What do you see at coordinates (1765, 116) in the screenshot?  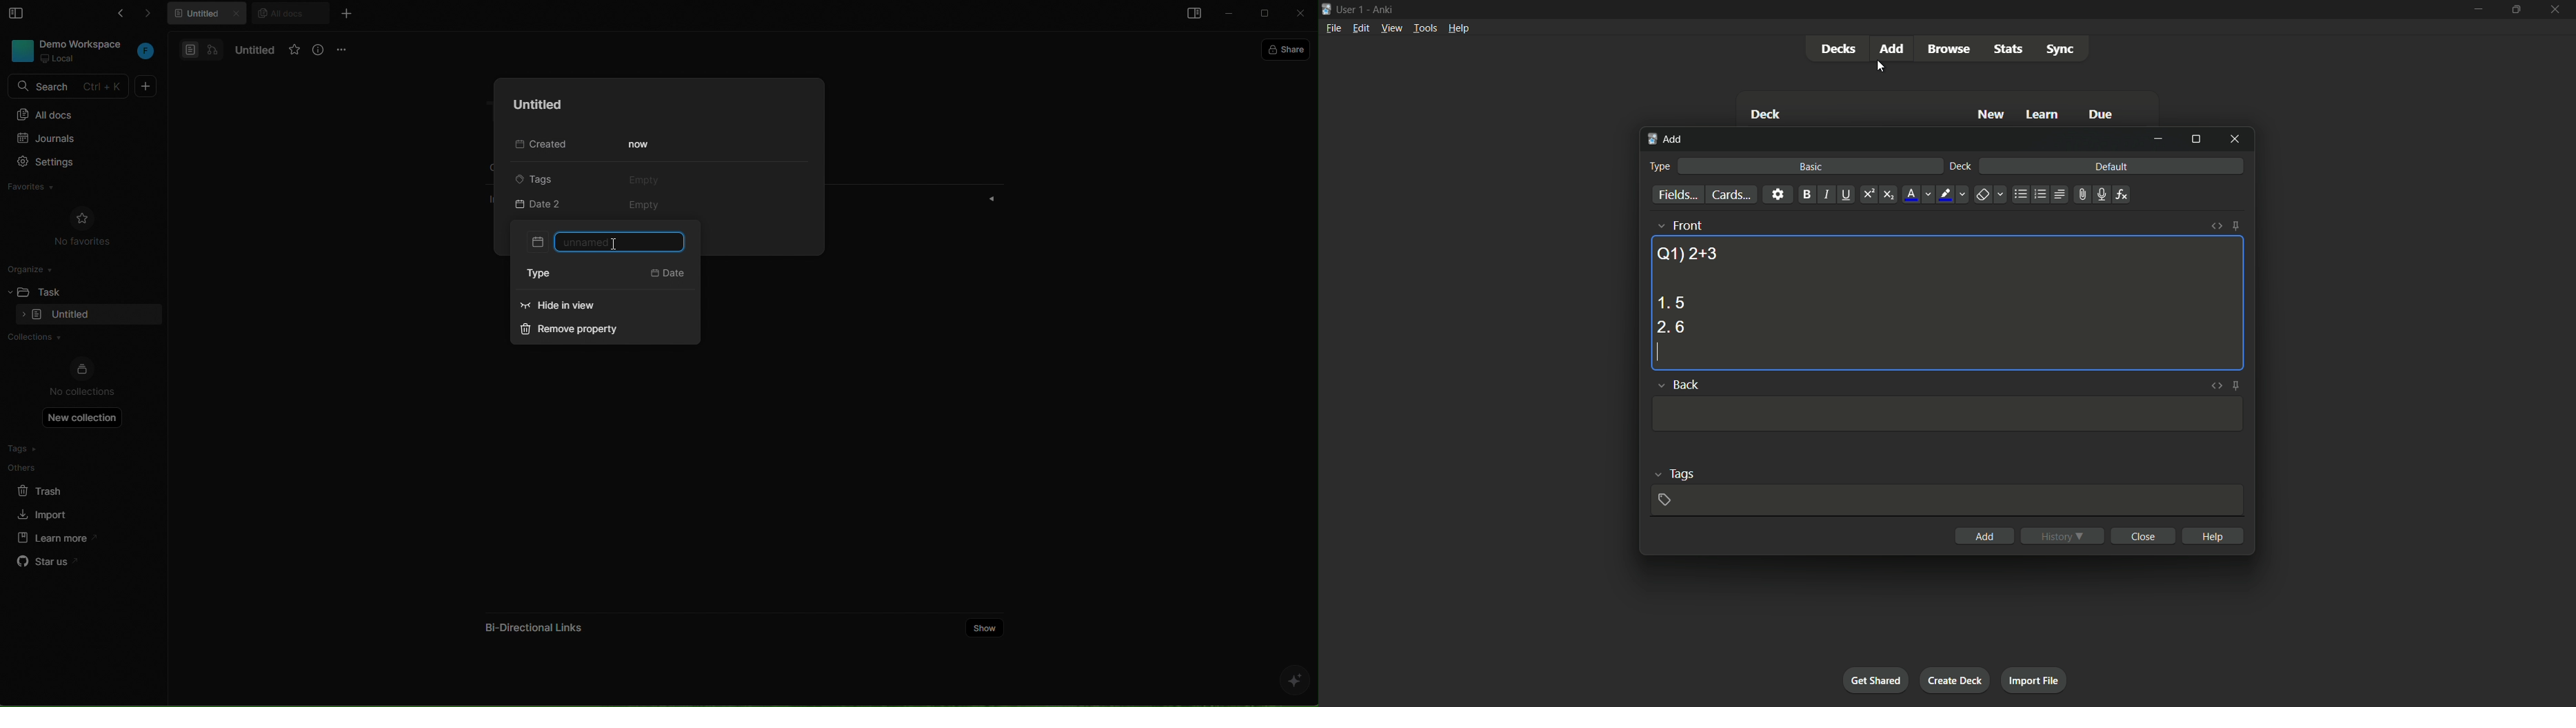 I see `deck` at bounding box center [1765, 116].